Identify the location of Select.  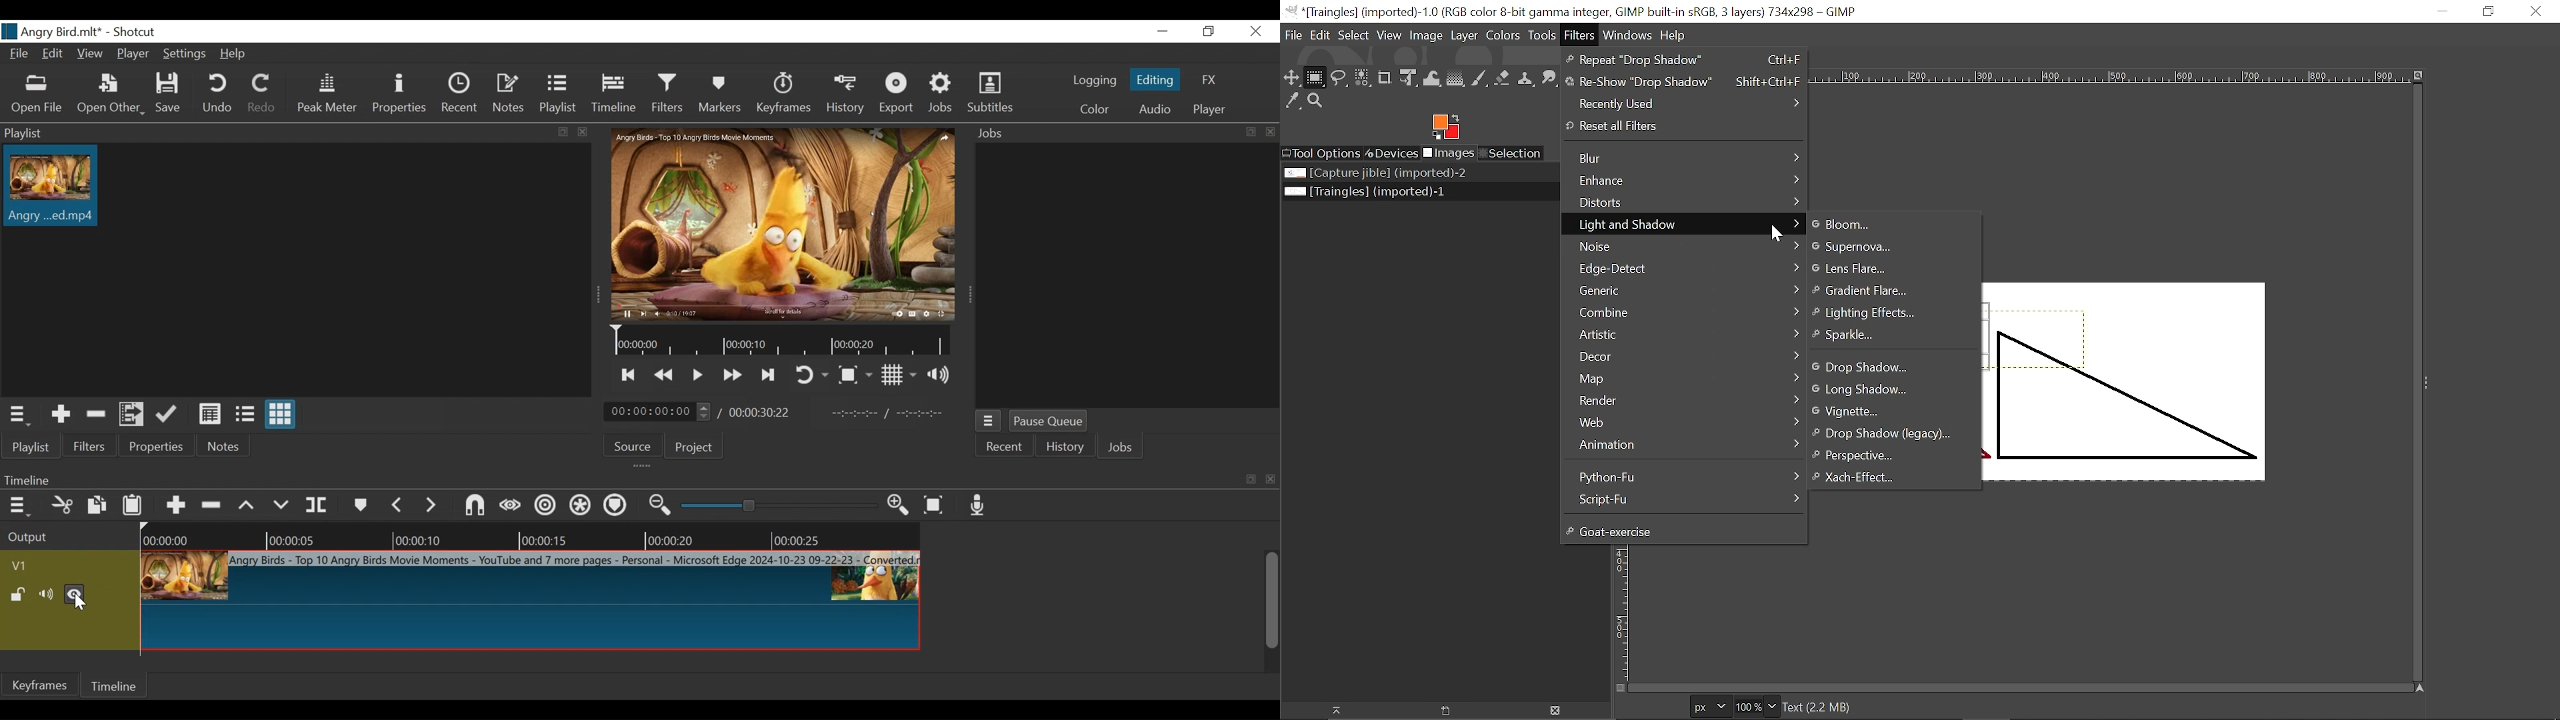
(1353, 36).